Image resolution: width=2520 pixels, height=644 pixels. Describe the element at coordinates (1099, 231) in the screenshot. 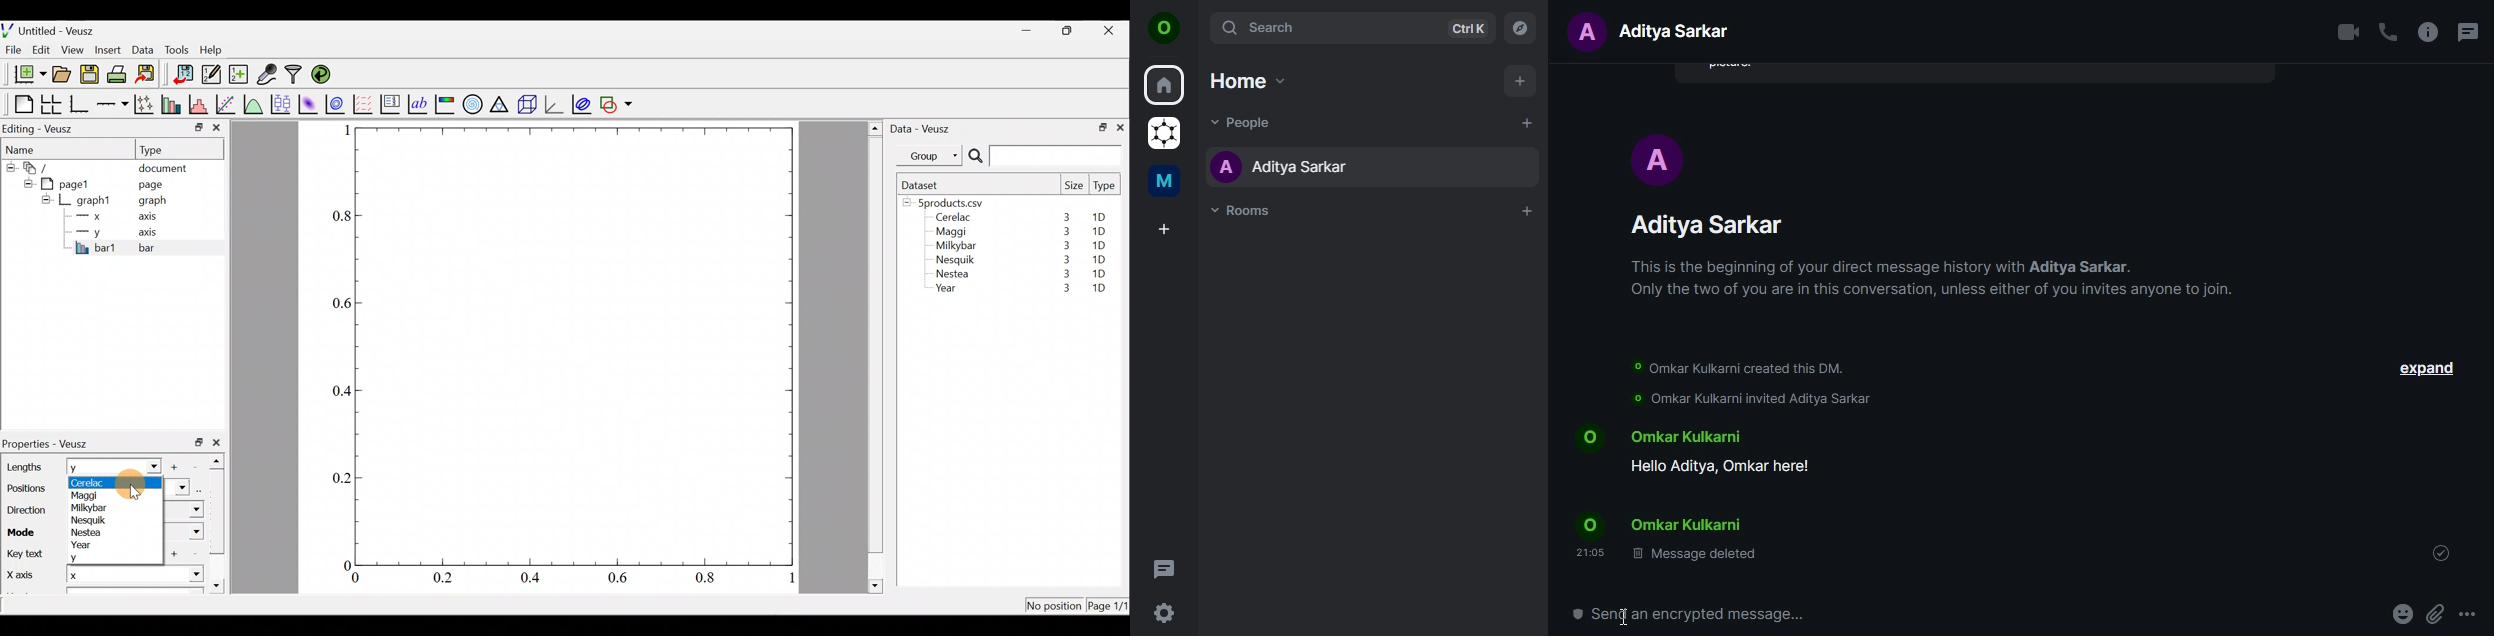

I see `1D` at that location.